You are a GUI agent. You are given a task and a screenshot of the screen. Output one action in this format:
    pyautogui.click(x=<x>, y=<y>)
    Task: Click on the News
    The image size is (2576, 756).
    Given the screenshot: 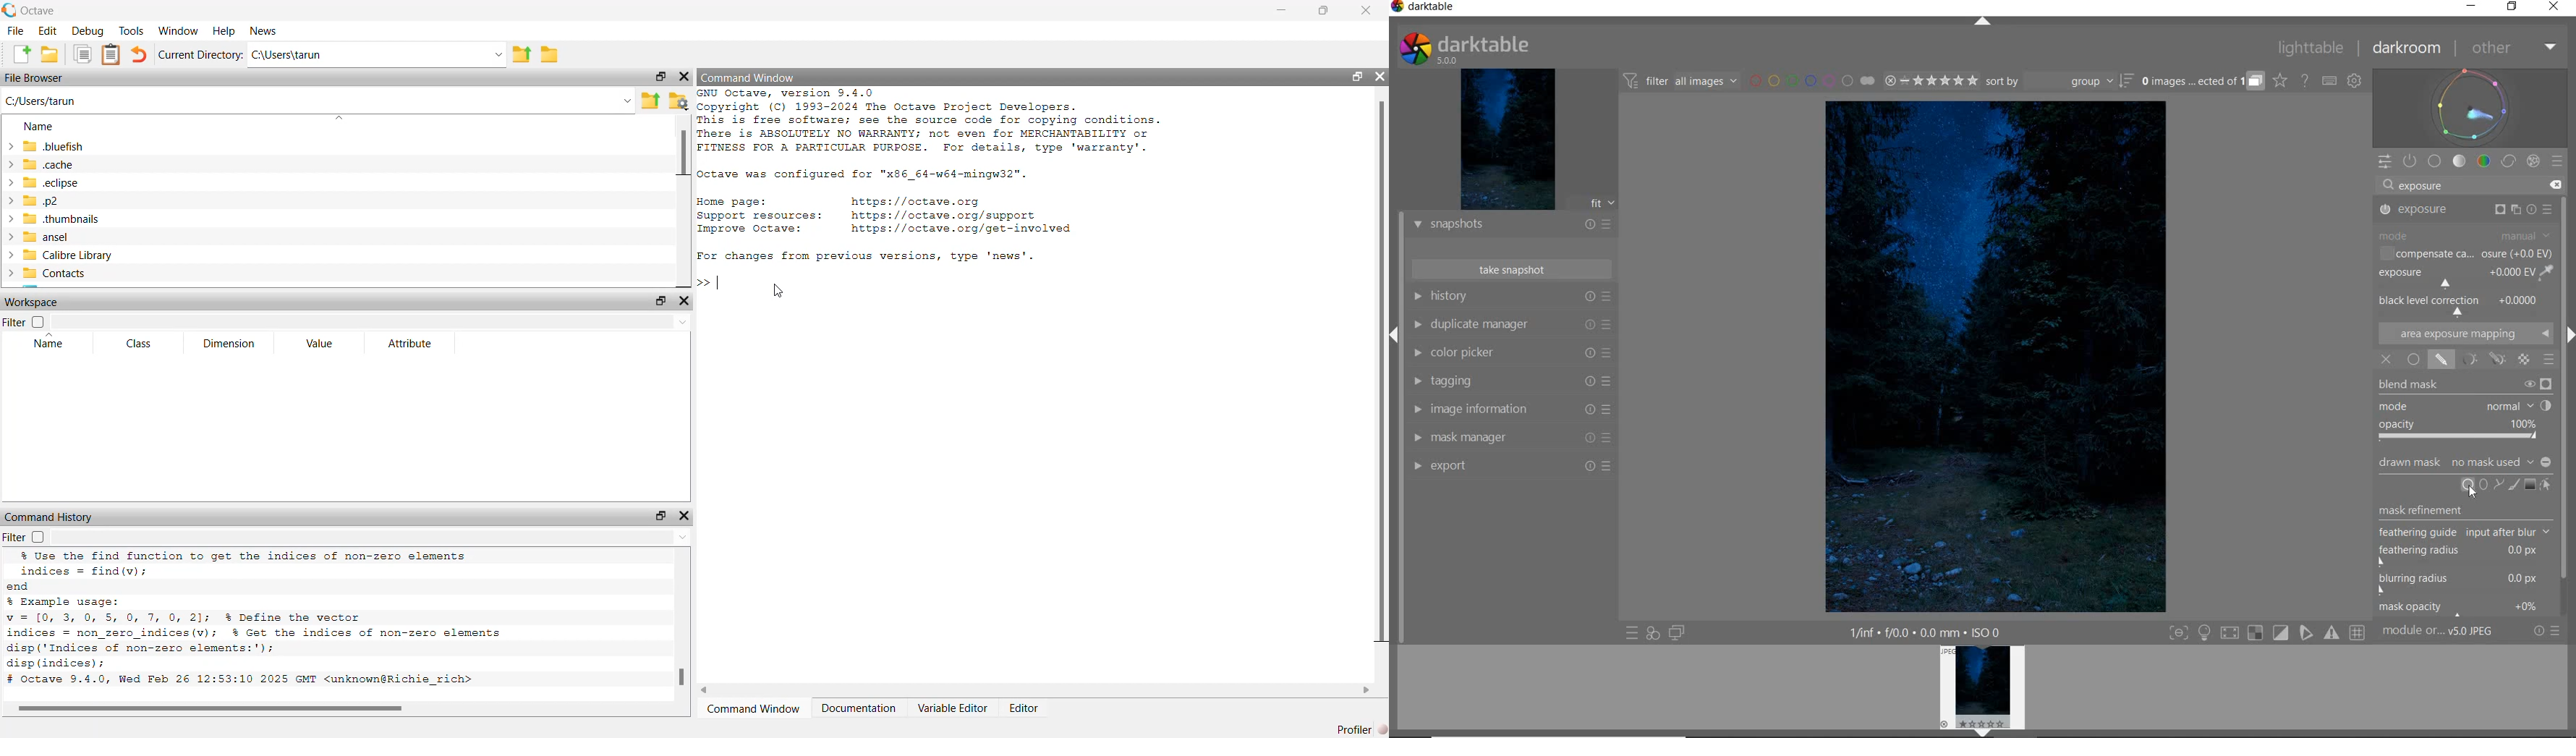 What is the action you would take?
    pyautogui.click(x=268, y=32)
    